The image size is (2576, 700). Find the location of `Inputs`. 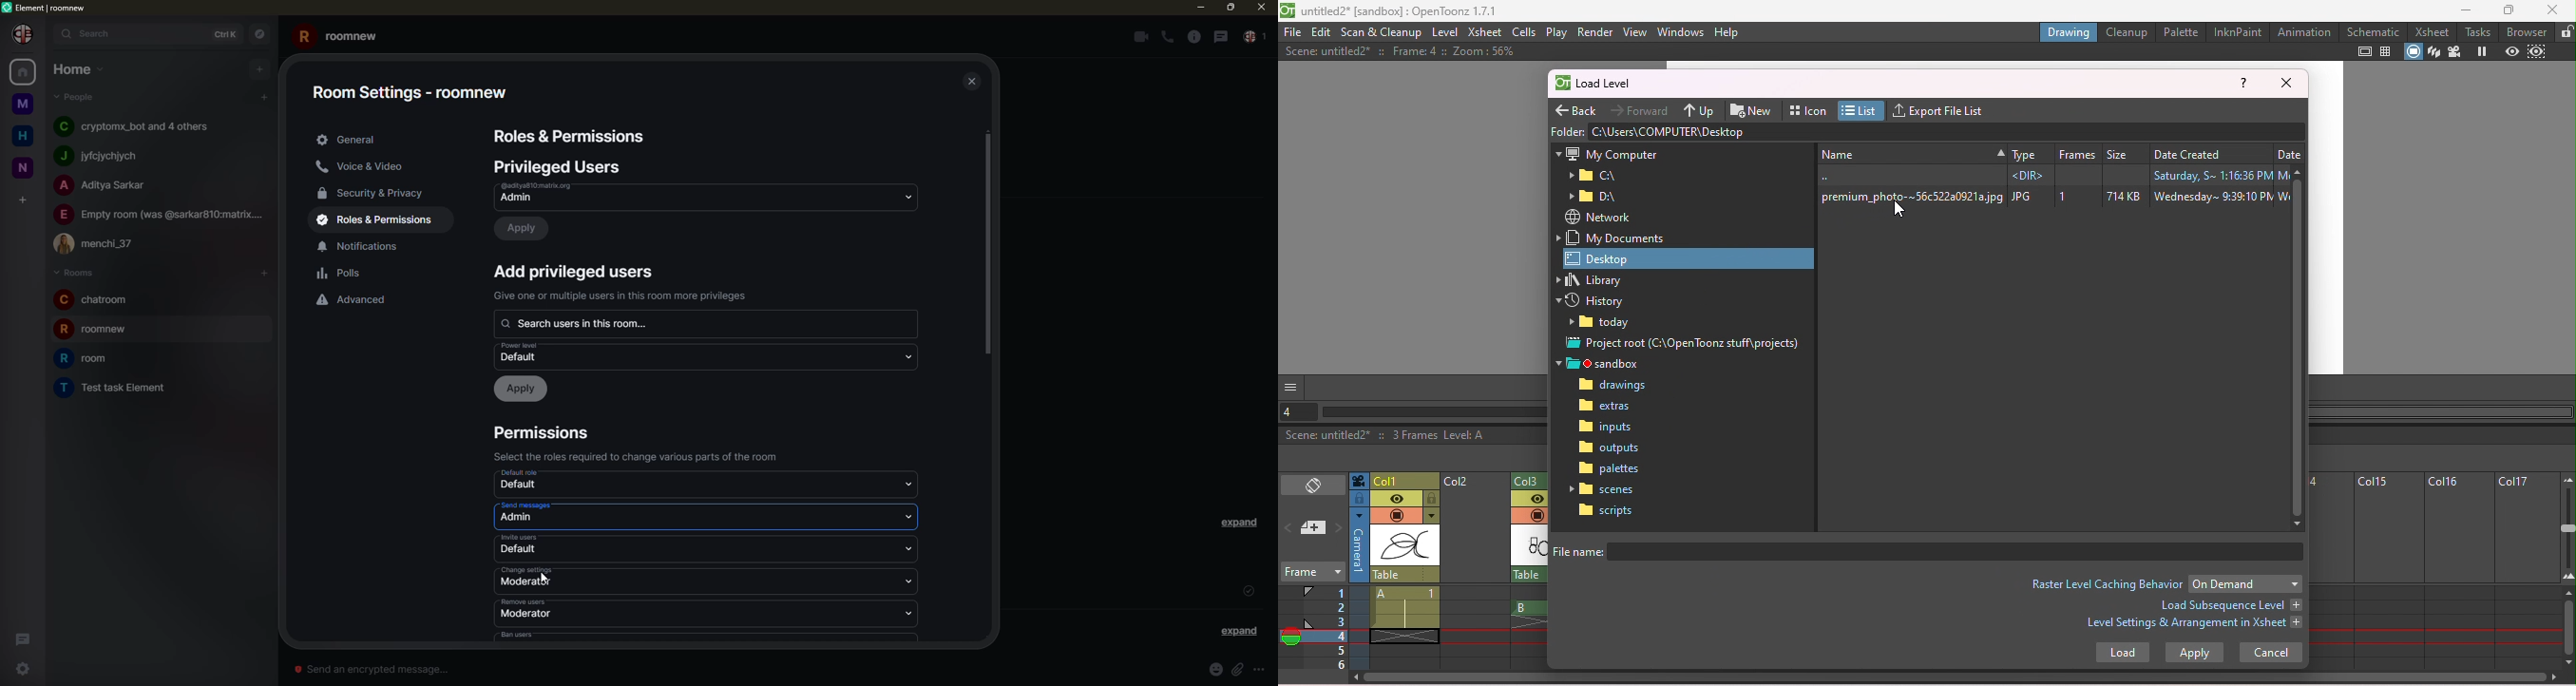

Inputs is located at coordinates (1609, 429).